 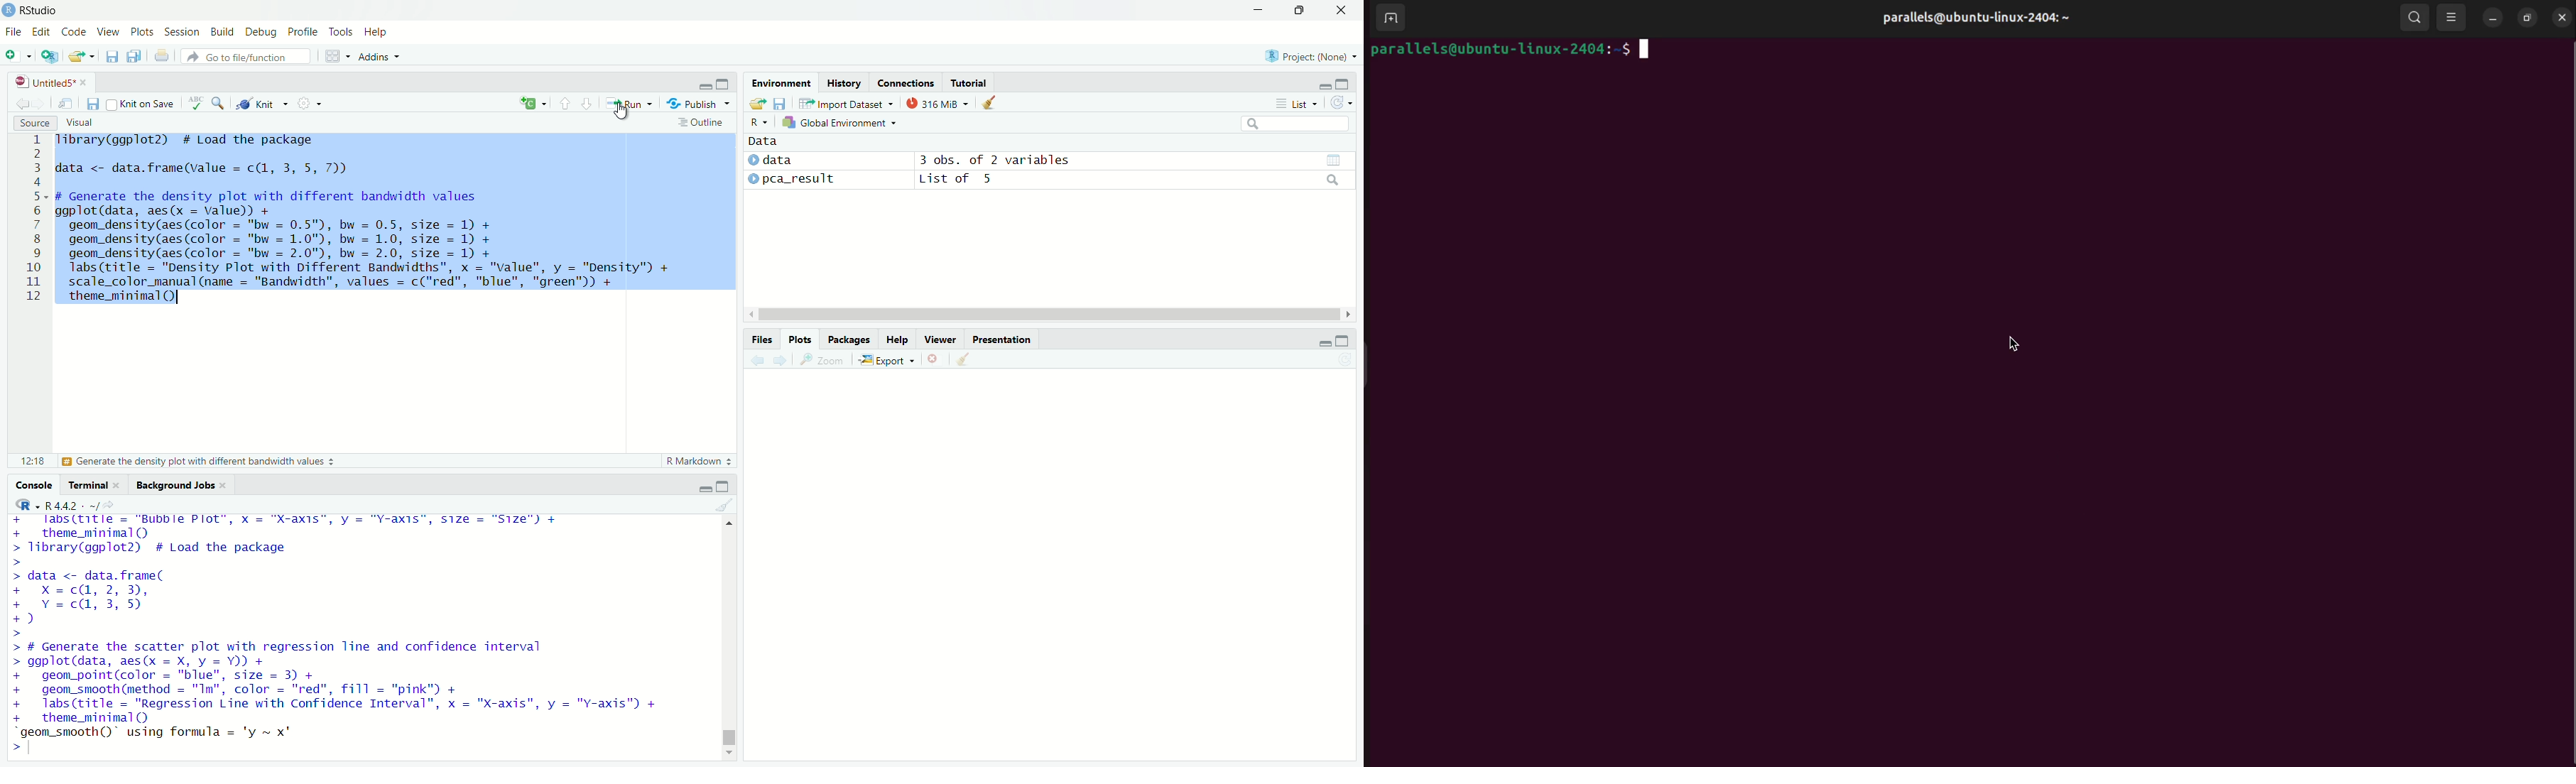 What do you see at coordinates (759, 122) in the screenshot?
I see `R` at bounding box center [759, 122].